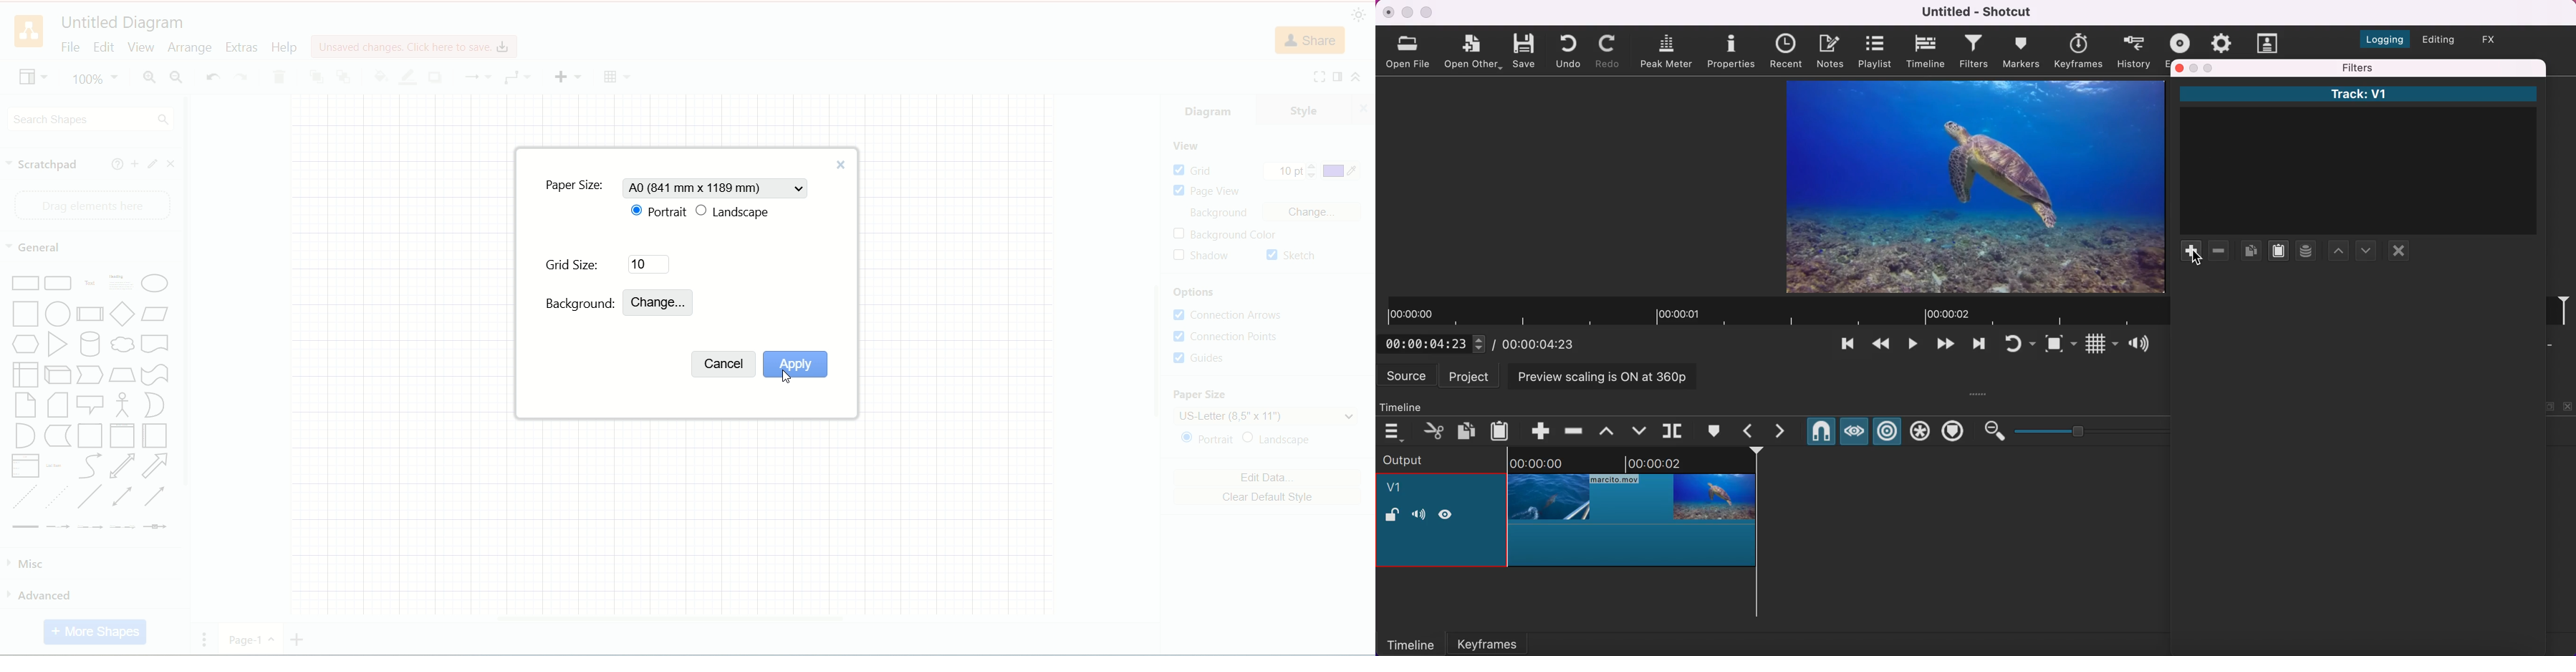  Describe the element at coordinates (1979, 12) in the screenshot. I see `Untitled - Shotcut` at that location.